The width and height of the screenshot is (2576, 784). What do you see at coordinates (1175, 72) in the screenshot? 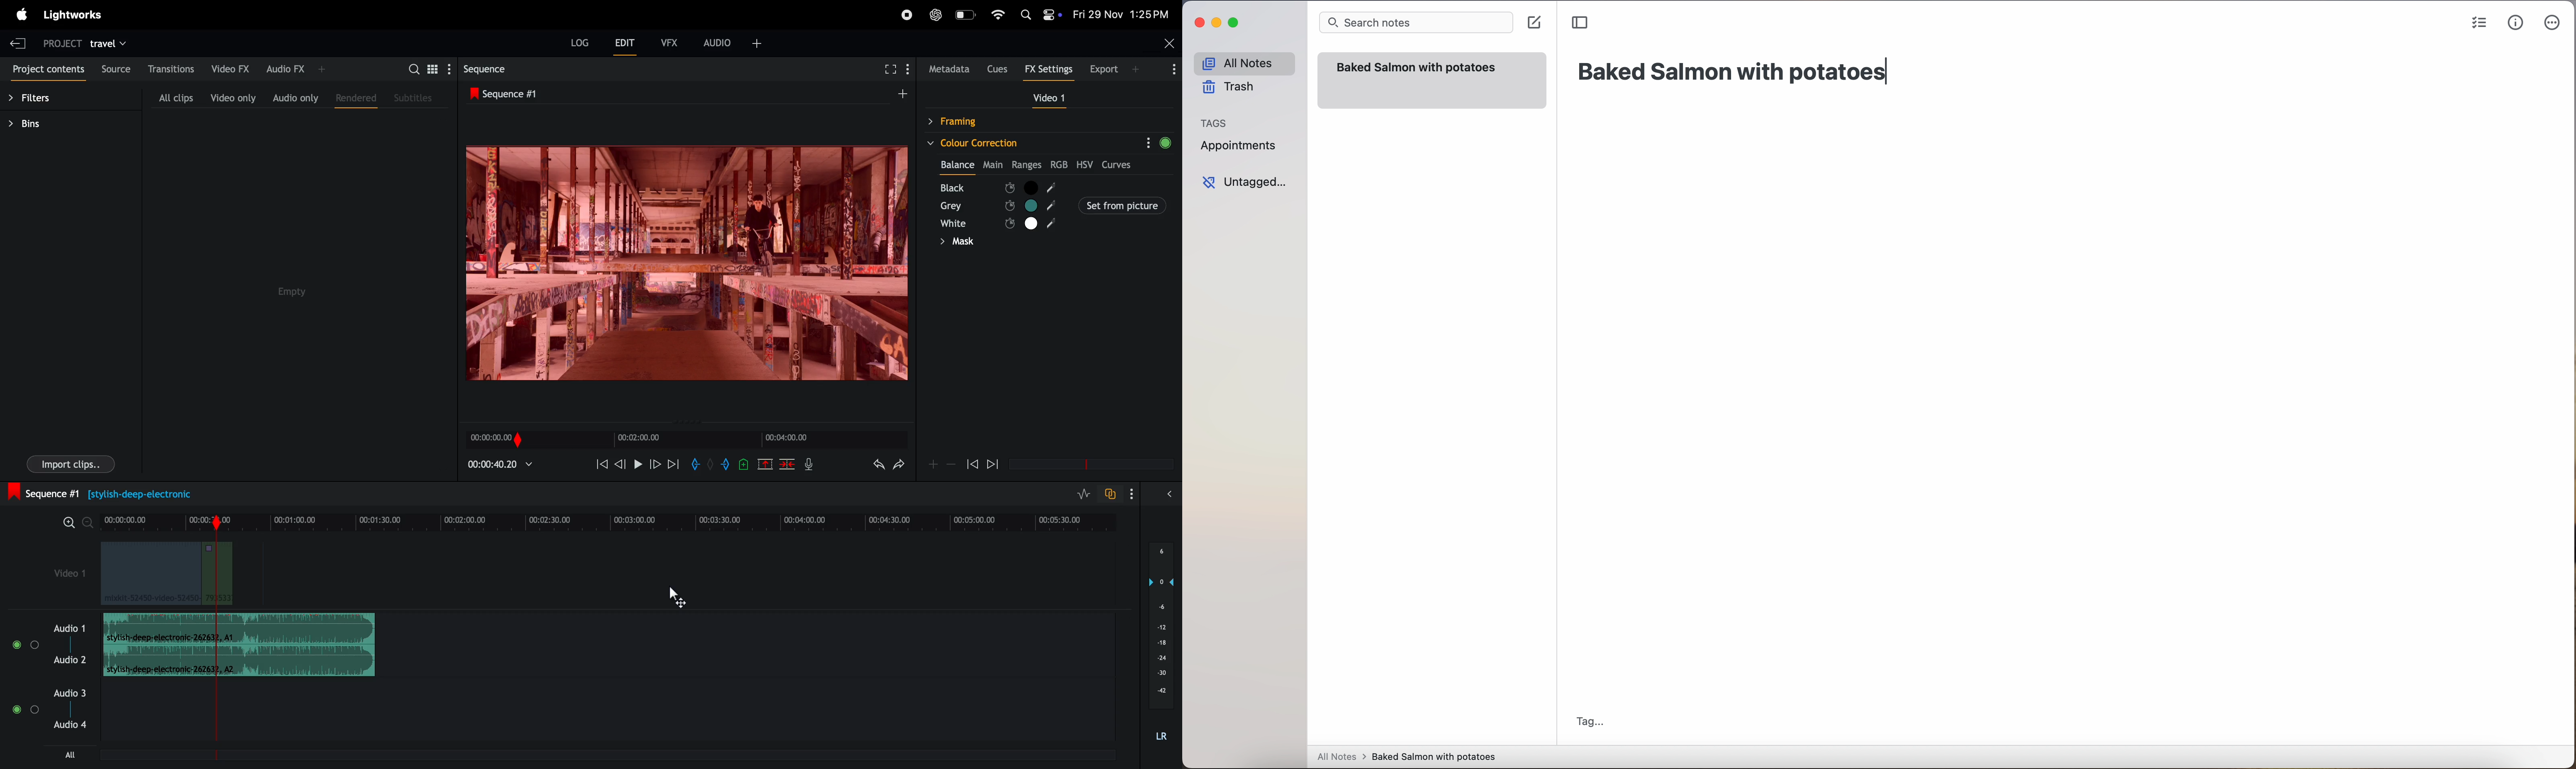
I see `More Info` at bounding box center [1175, 72].